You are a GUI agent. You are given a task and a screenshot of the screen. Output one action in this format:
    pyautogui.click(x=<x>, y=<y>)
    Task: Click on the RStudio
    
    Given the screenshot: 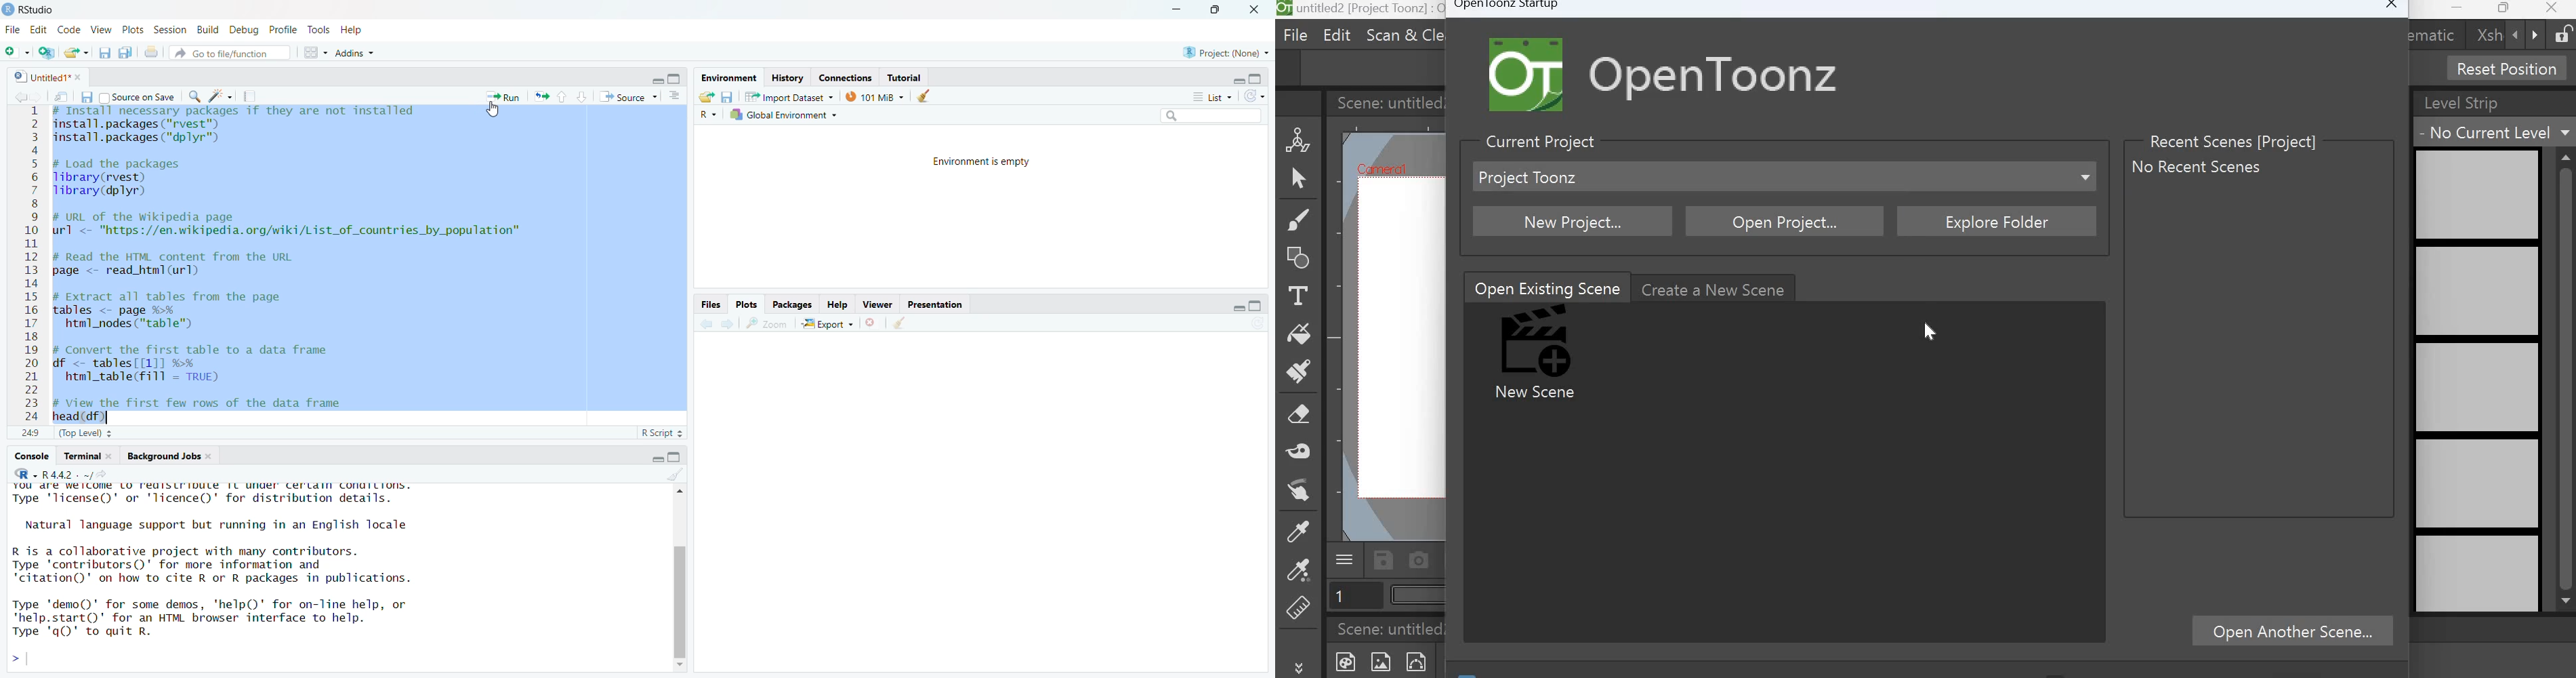 What is the action you would take?
    pyautogui.click(x=35, y=10)
    